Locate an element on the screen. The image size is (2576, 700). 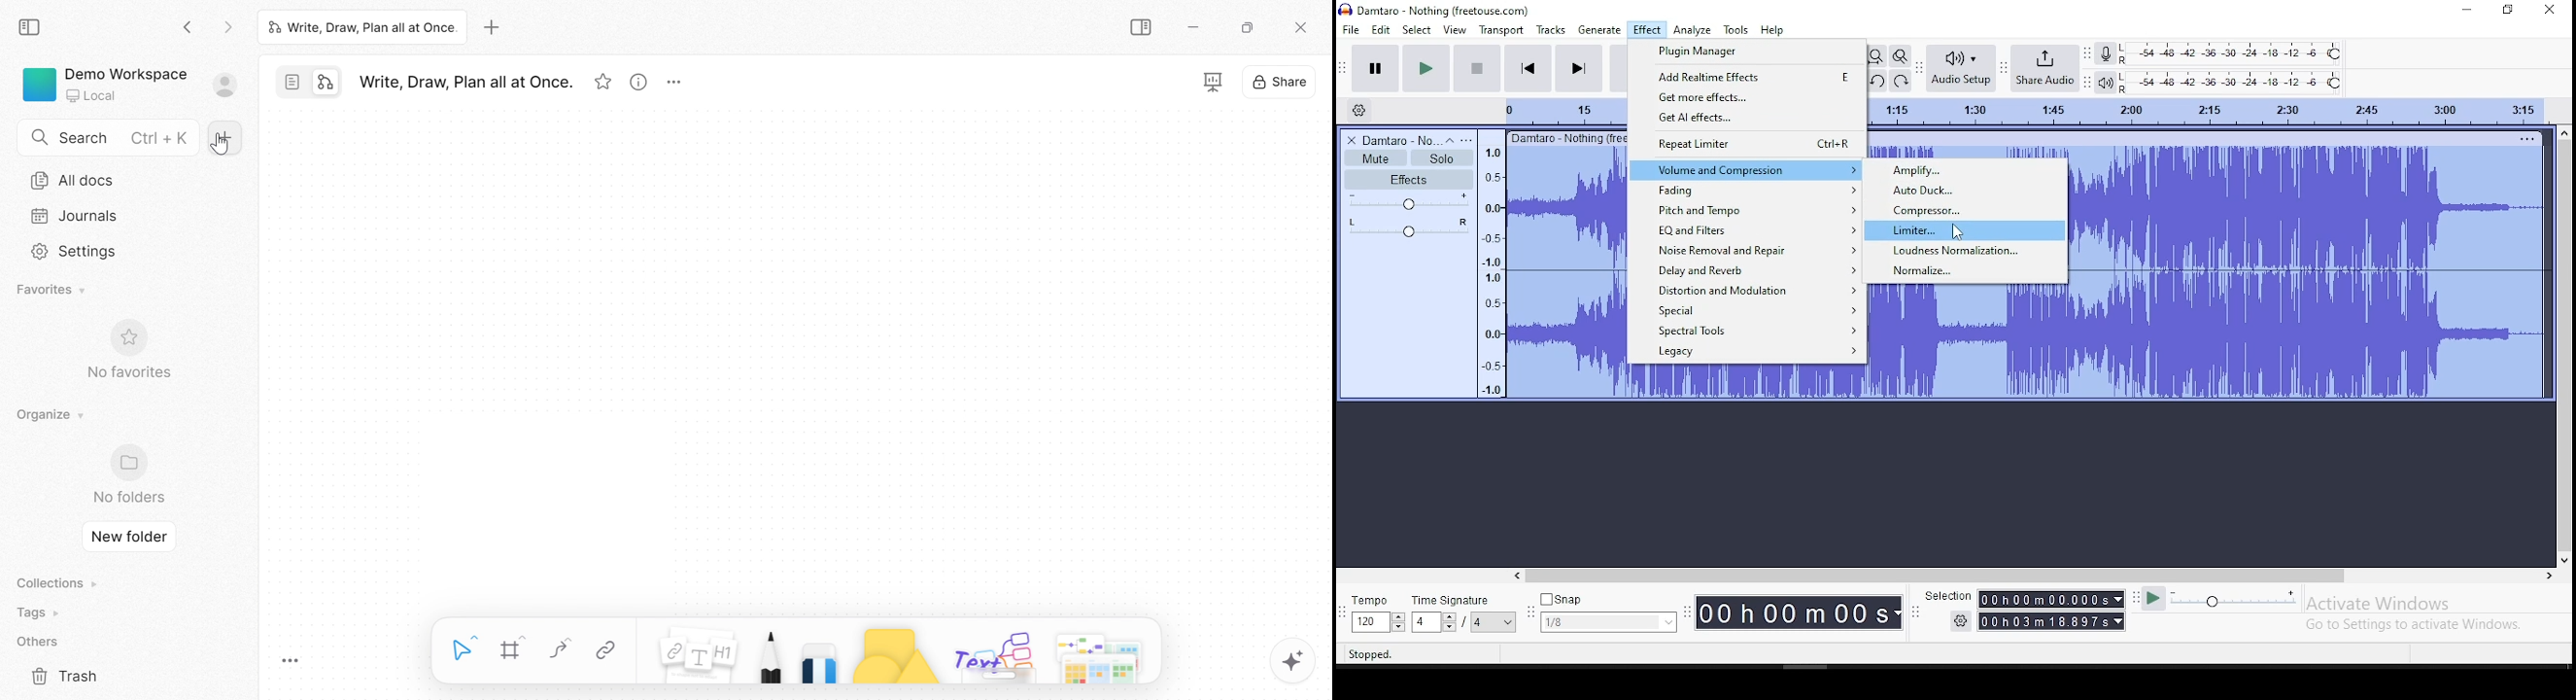
sound track is located at coordinates (1970, 145).